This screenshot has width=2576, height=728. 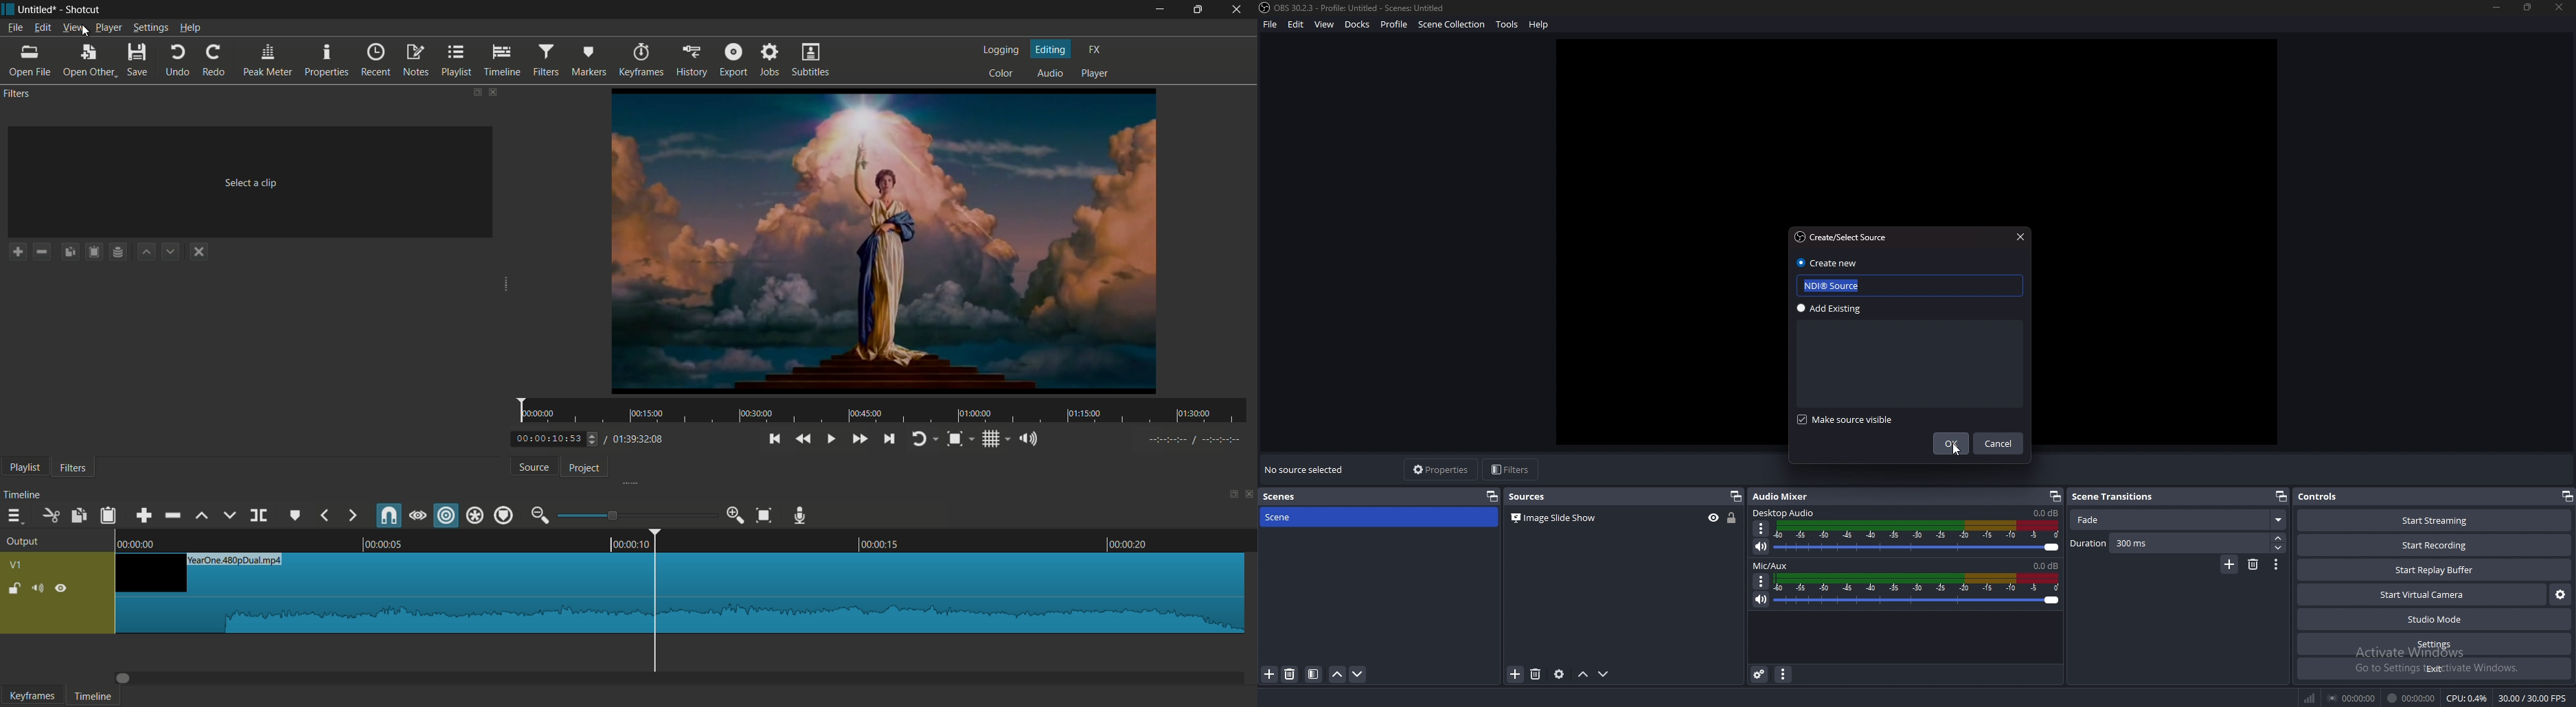 I want to click on ripple markers, so click(x=504, y=515).